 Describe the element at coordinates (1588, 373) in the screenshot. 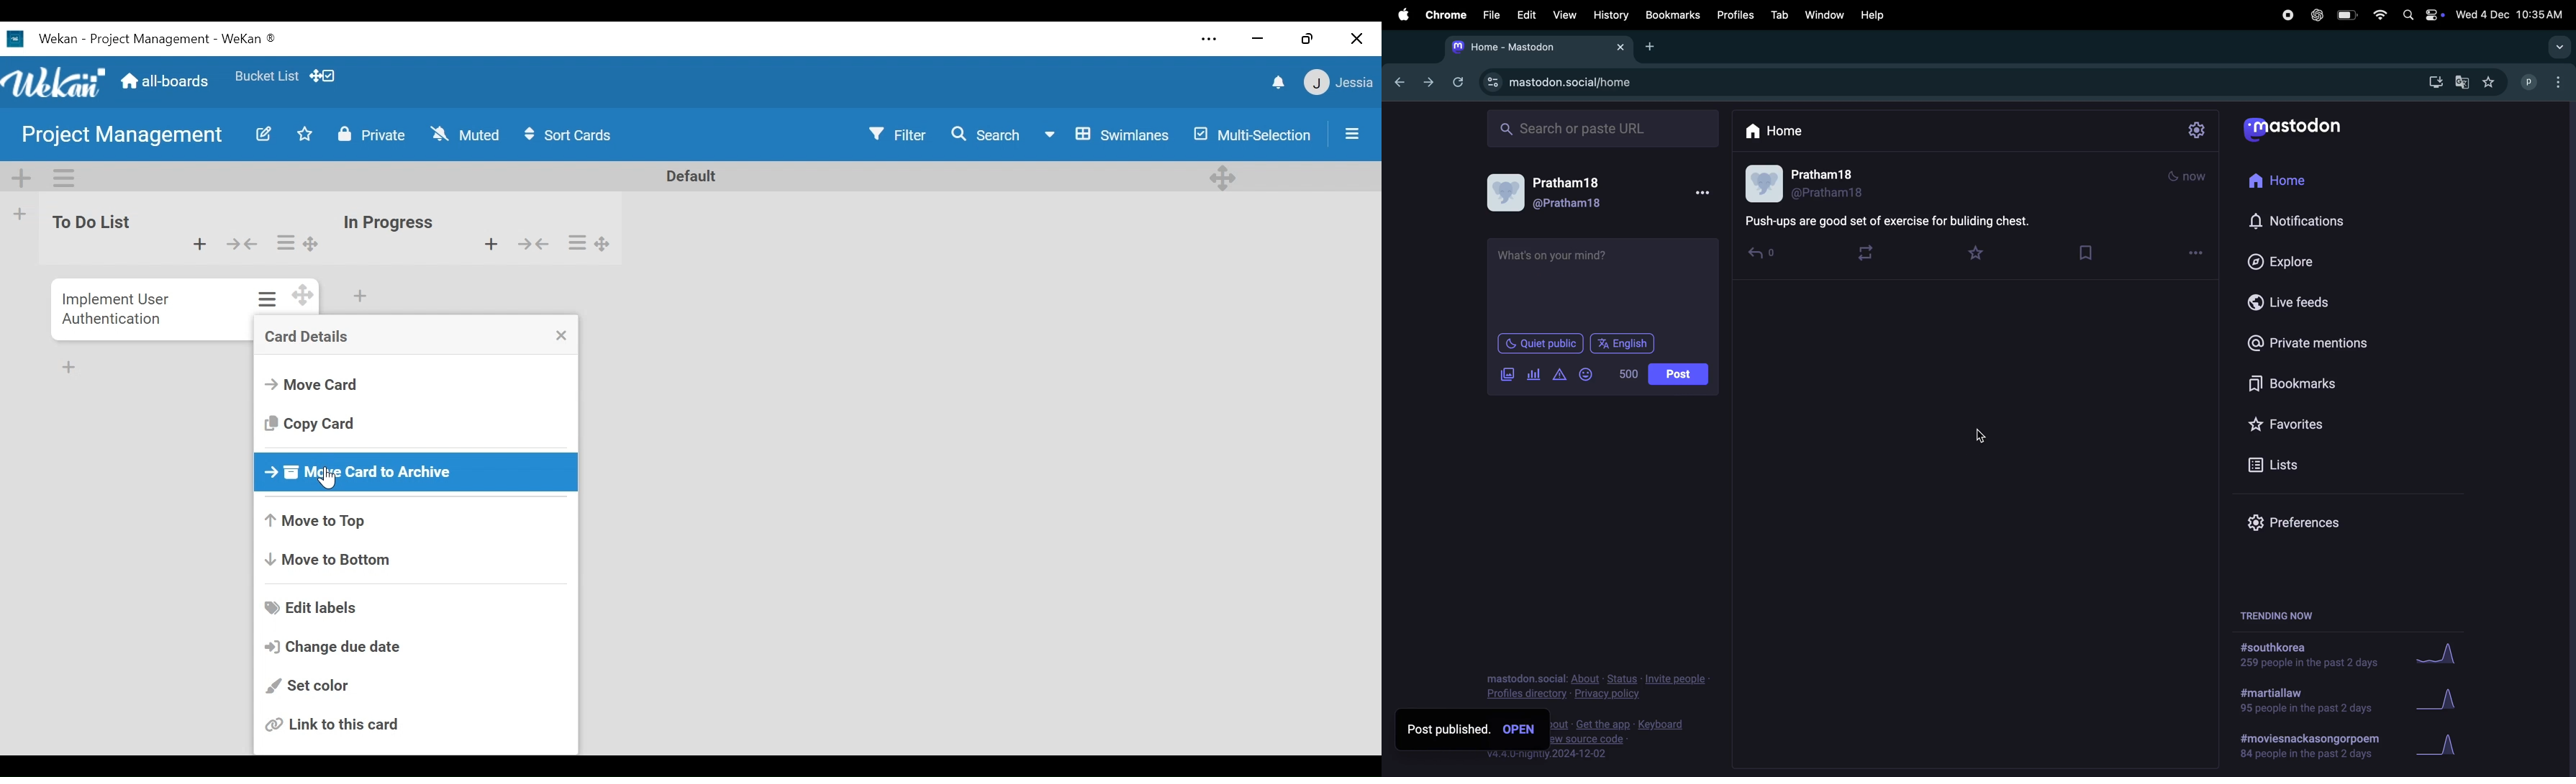

I see `emojis` at that location.